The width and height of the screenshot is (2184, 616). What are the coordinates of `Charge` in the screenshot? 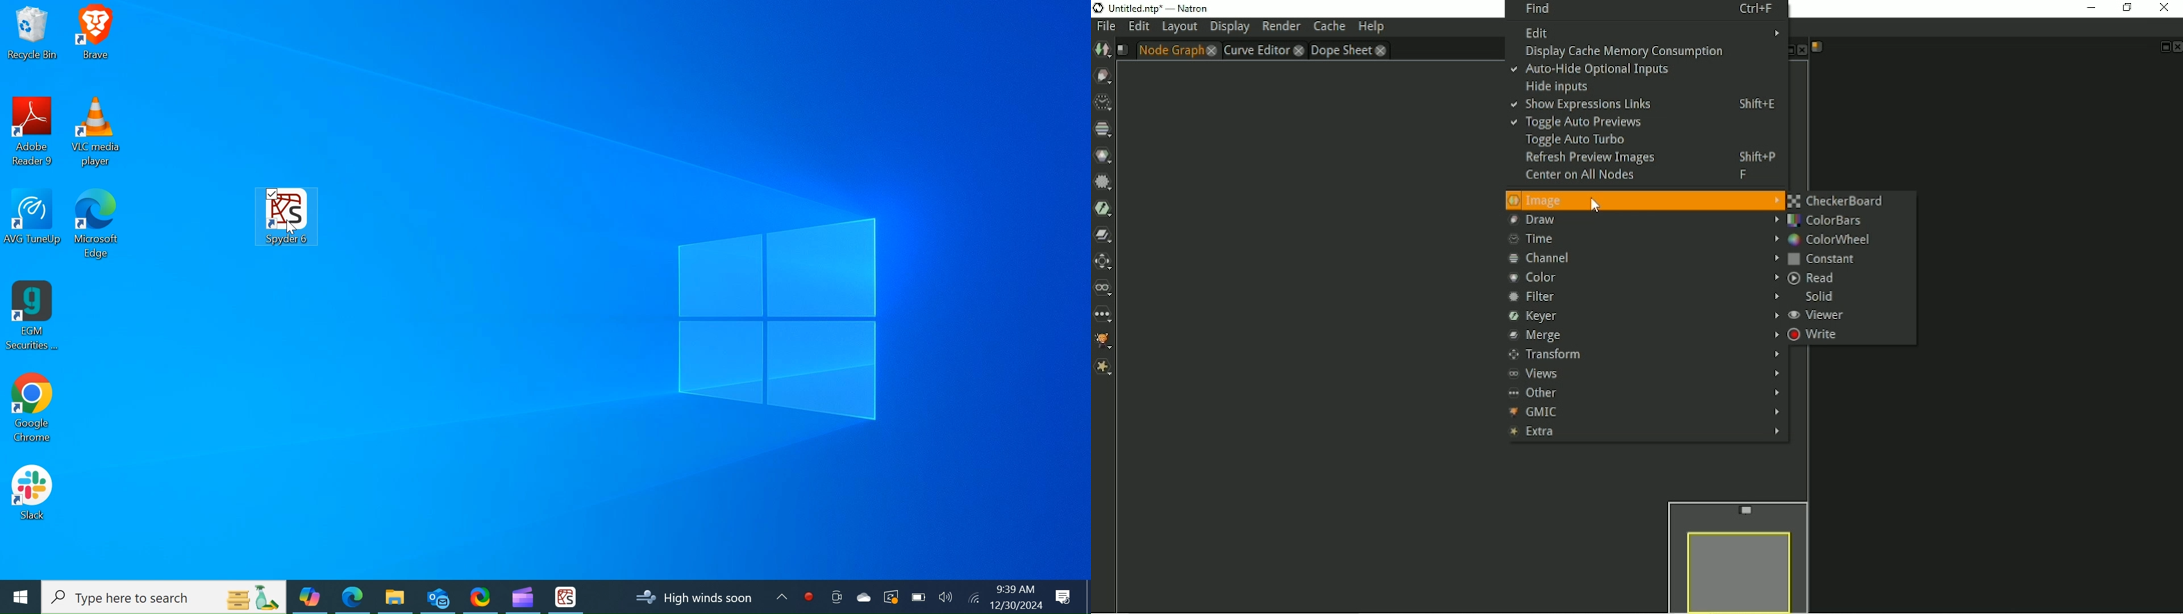 It's located at (918, 597).